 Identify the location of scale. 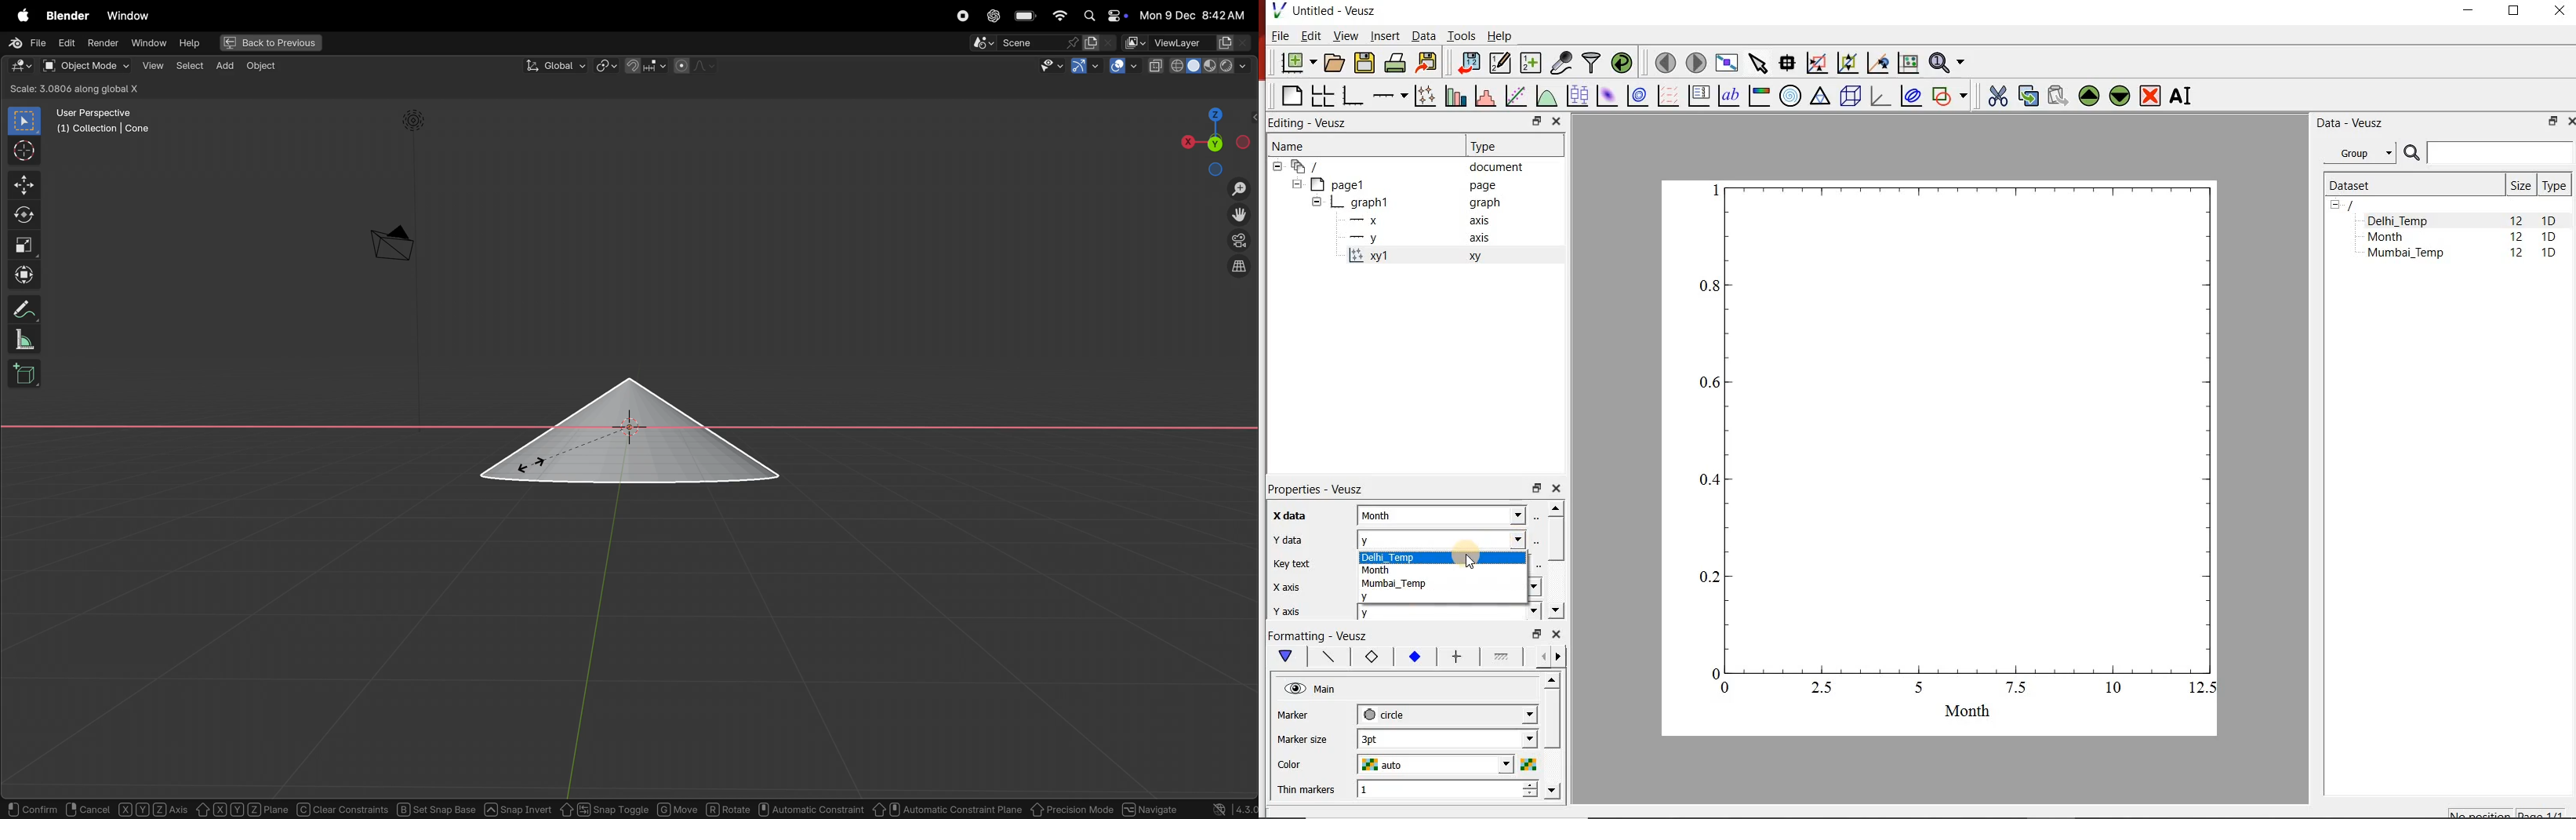
(24, 244).